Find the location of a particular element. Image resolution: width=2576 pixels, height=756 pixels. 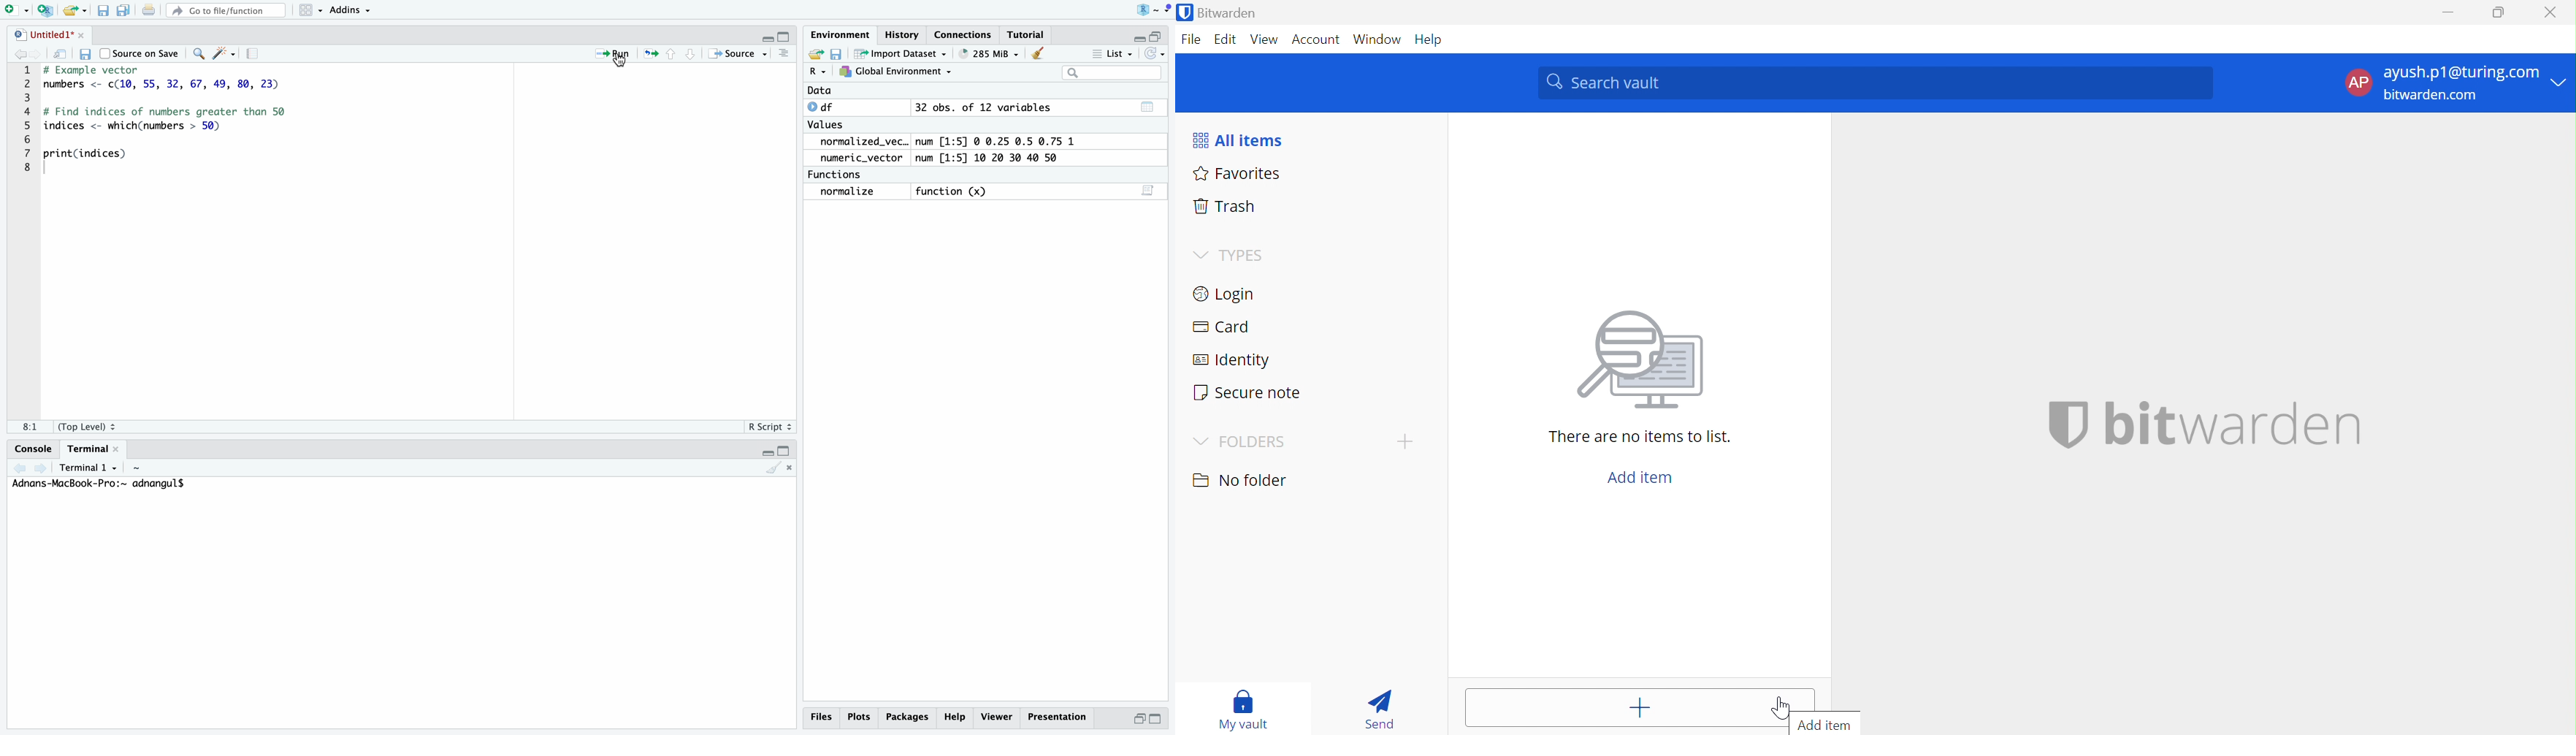

save in new window is located at coordinates (61, 54).